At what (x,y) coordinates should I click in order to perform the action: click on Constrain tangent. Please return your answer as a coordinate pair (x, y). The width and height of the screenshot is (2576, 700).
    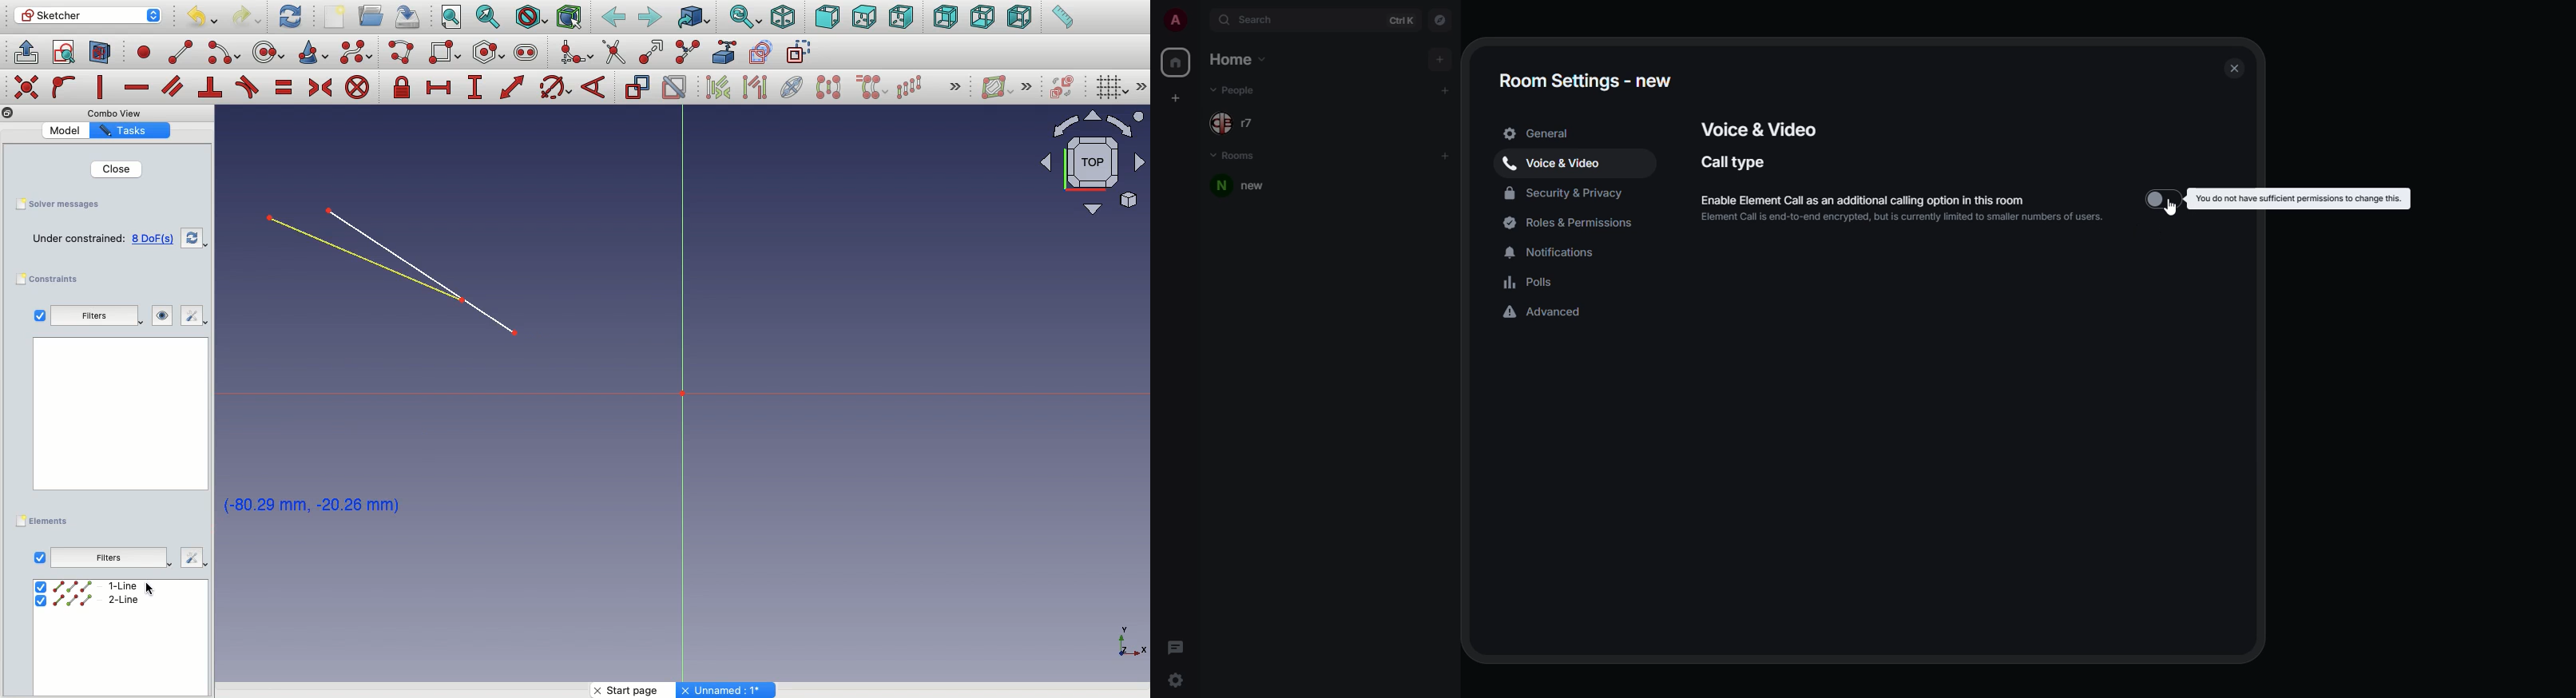
    Looking at the image, I should click on (248, 87).